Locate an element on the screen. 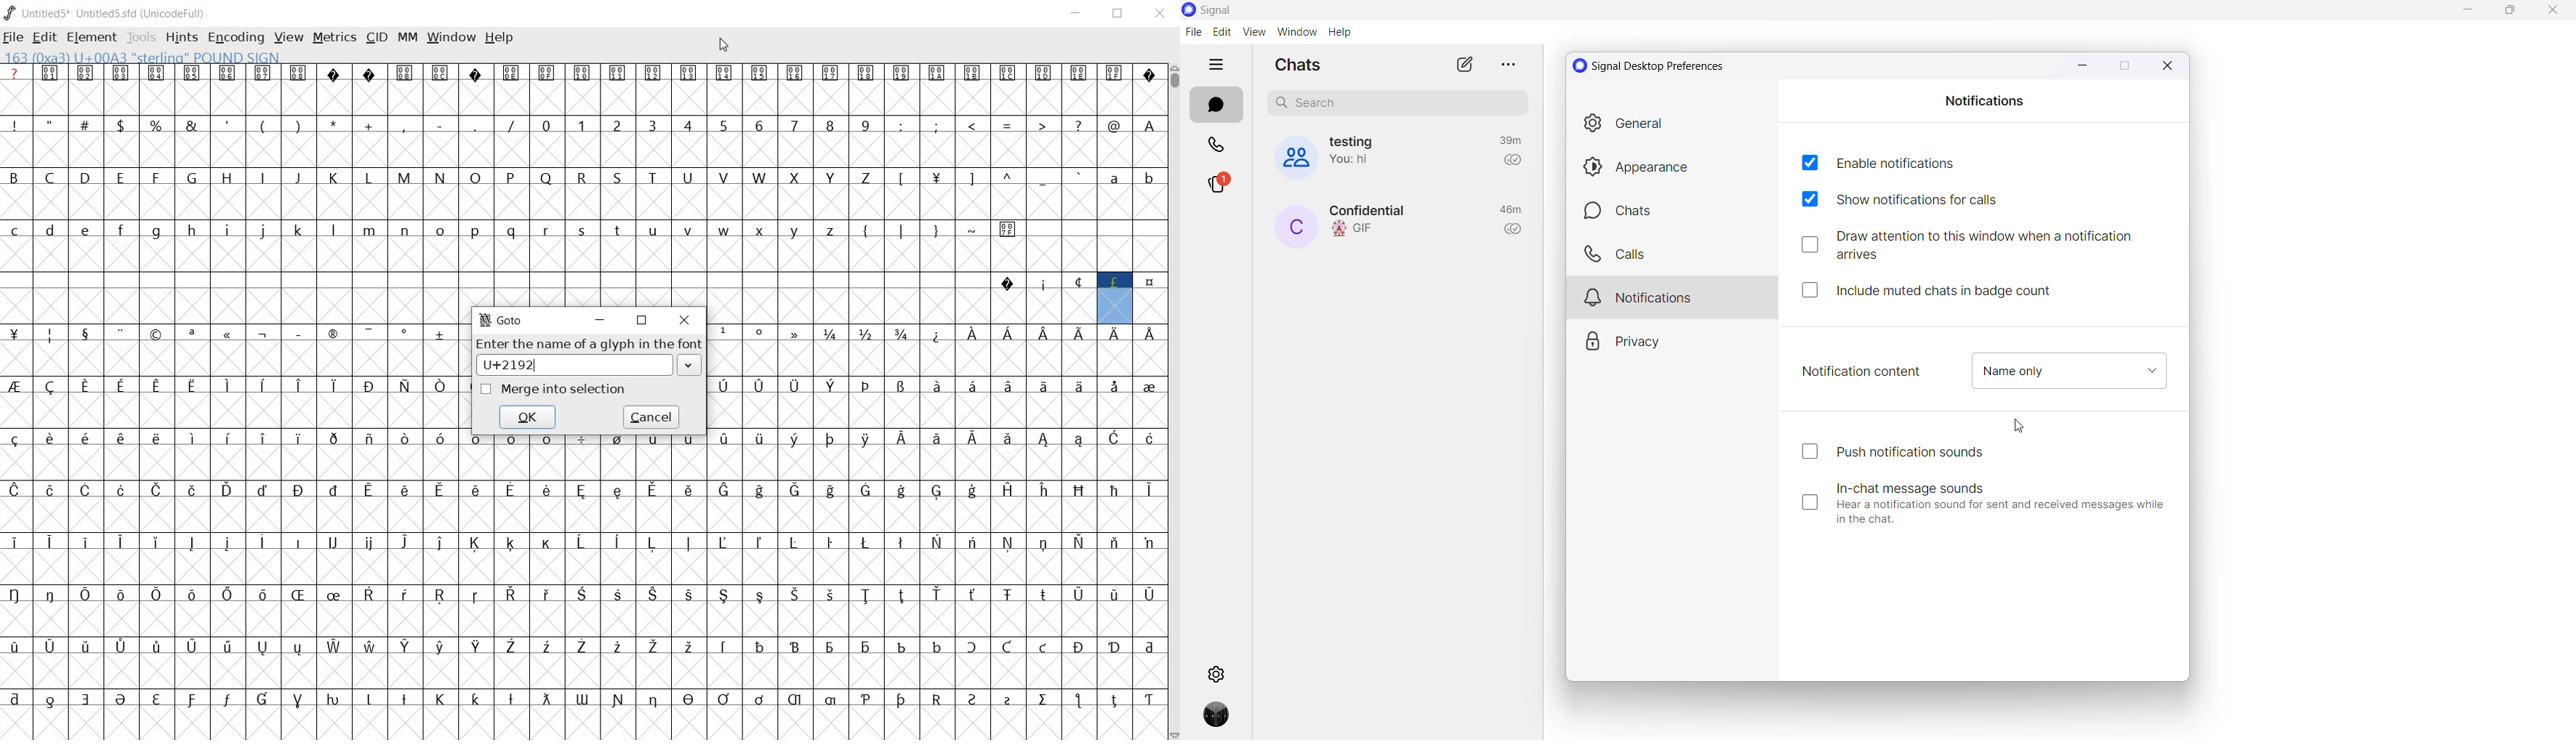  last active time is located at coordinates (1508, 140).